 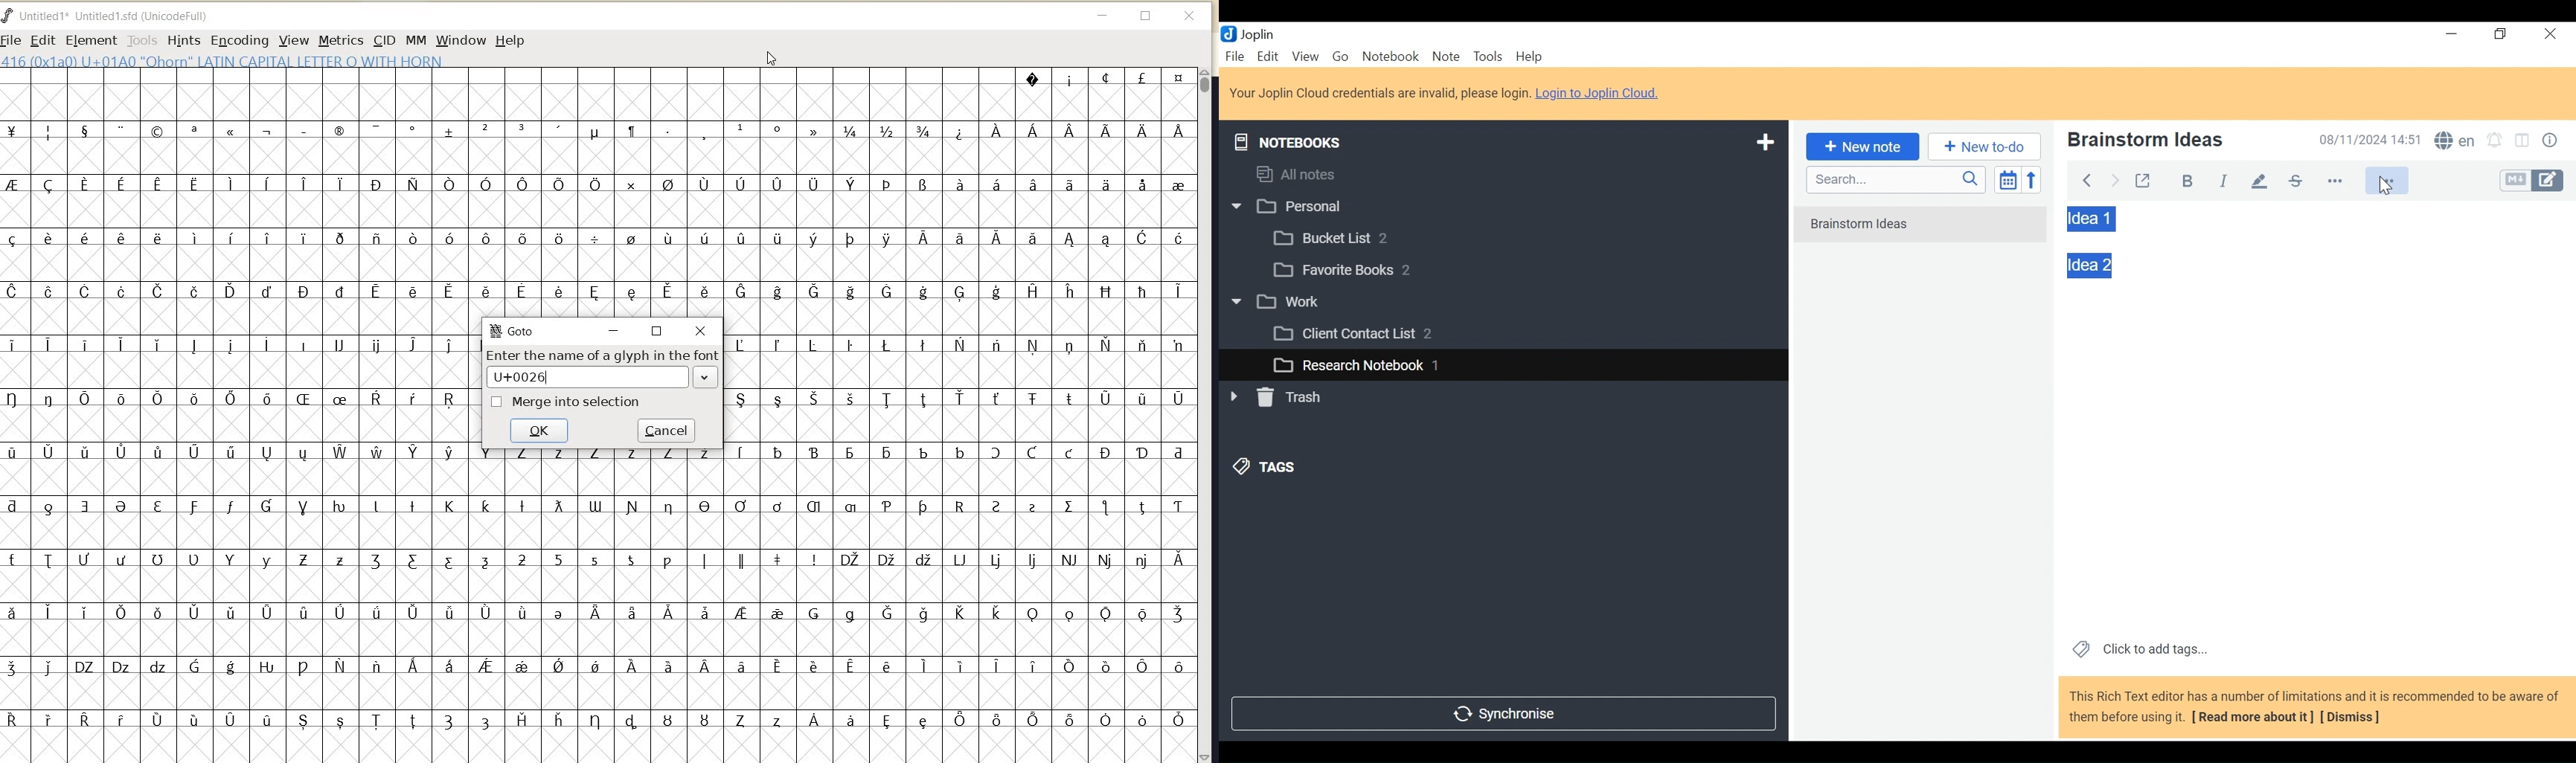 What do you see at coordinates (1340, 55) in the screenshot?
I see `Go` at bounding box center [1340, 55].